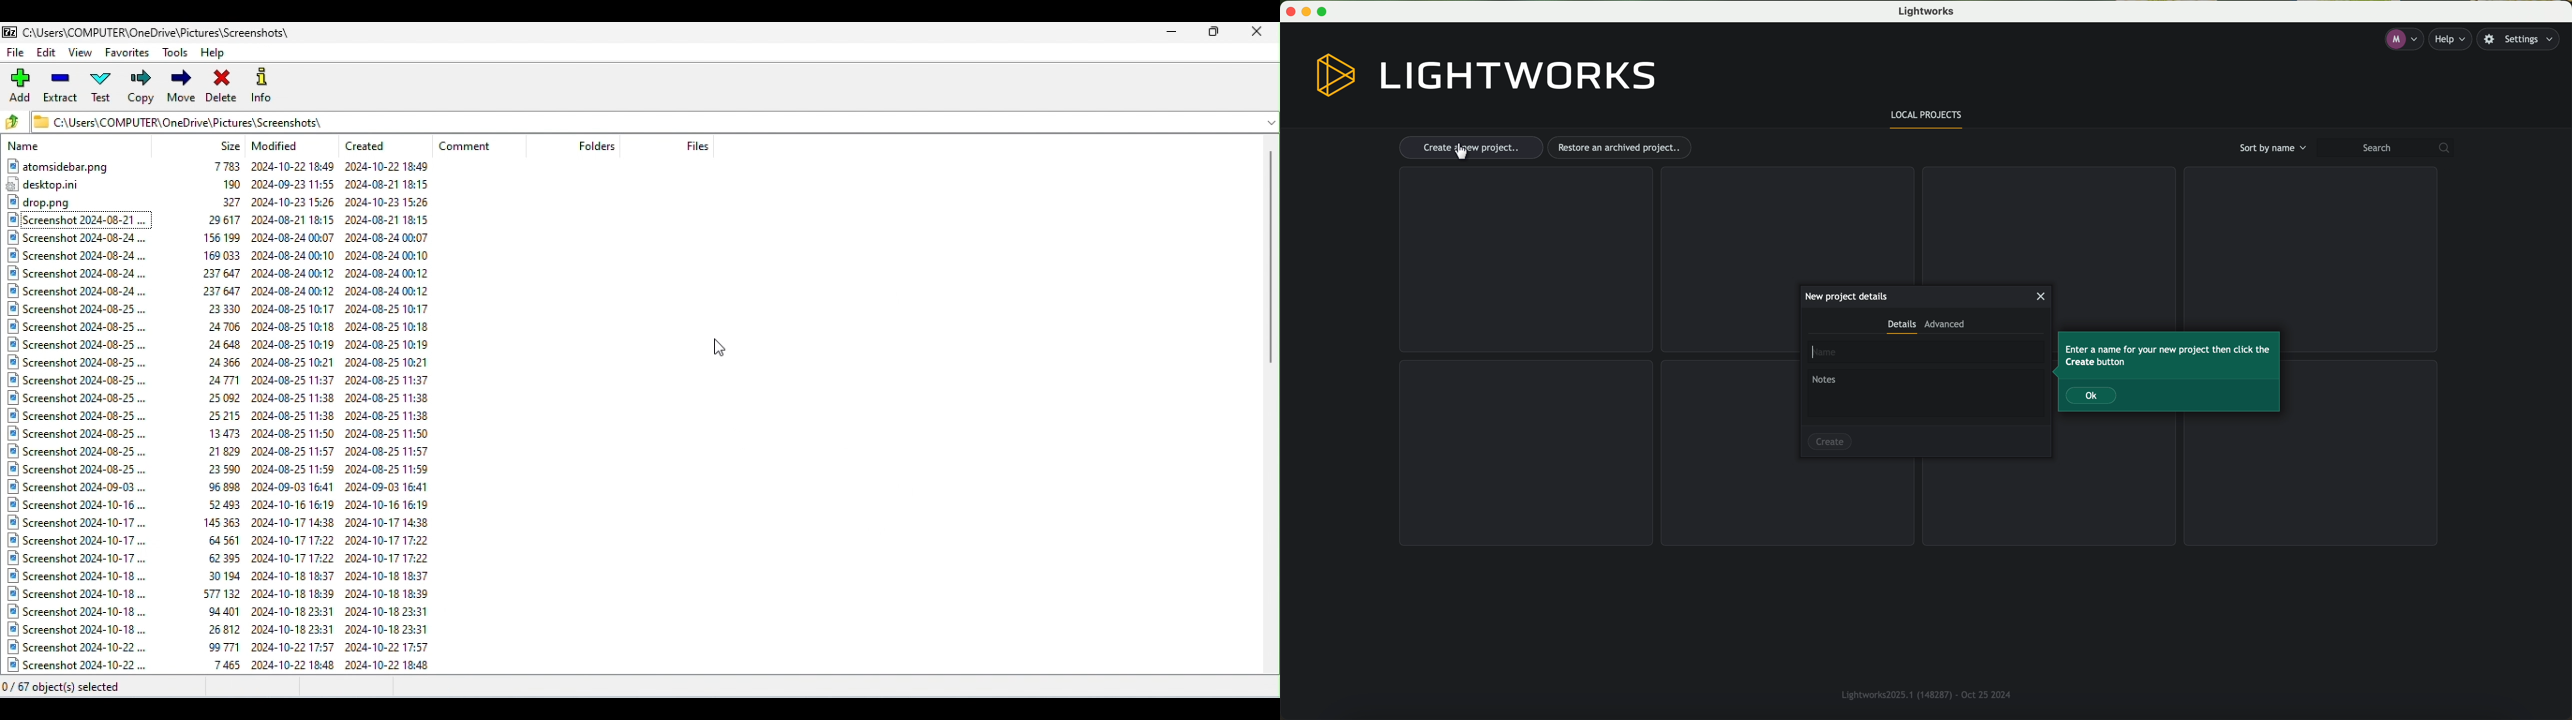 Image resolution: width=2576 pixels, height=728 pixels. I want to click on details, so click(1901, 327).